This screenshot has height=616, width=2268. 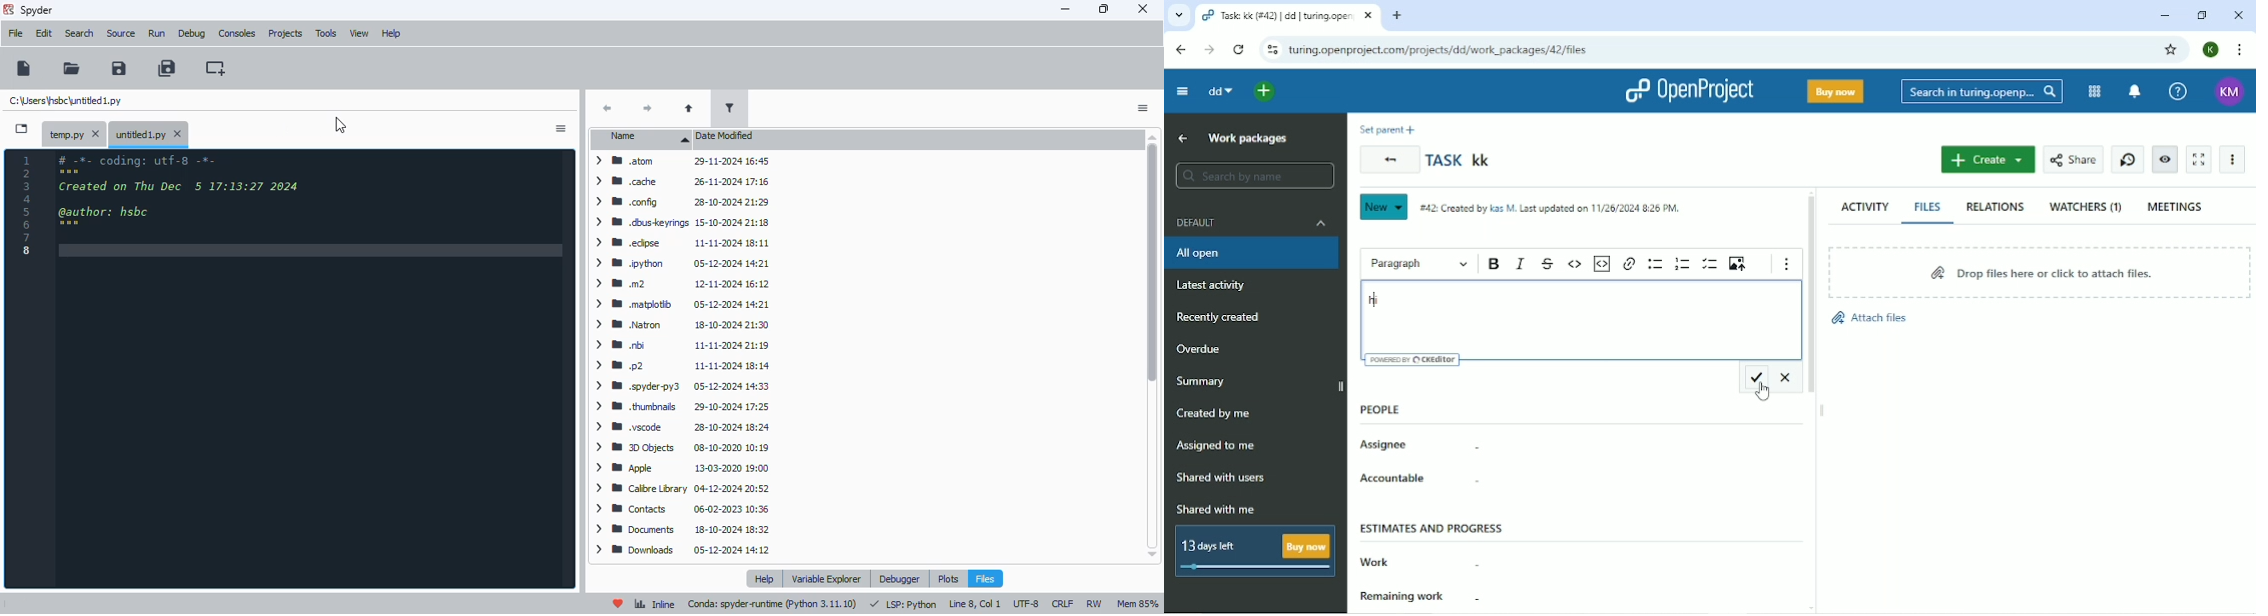 What do you see at coordinates (119, 67) in the screenshot?
I see `save file` at bounding box center [119, 67].